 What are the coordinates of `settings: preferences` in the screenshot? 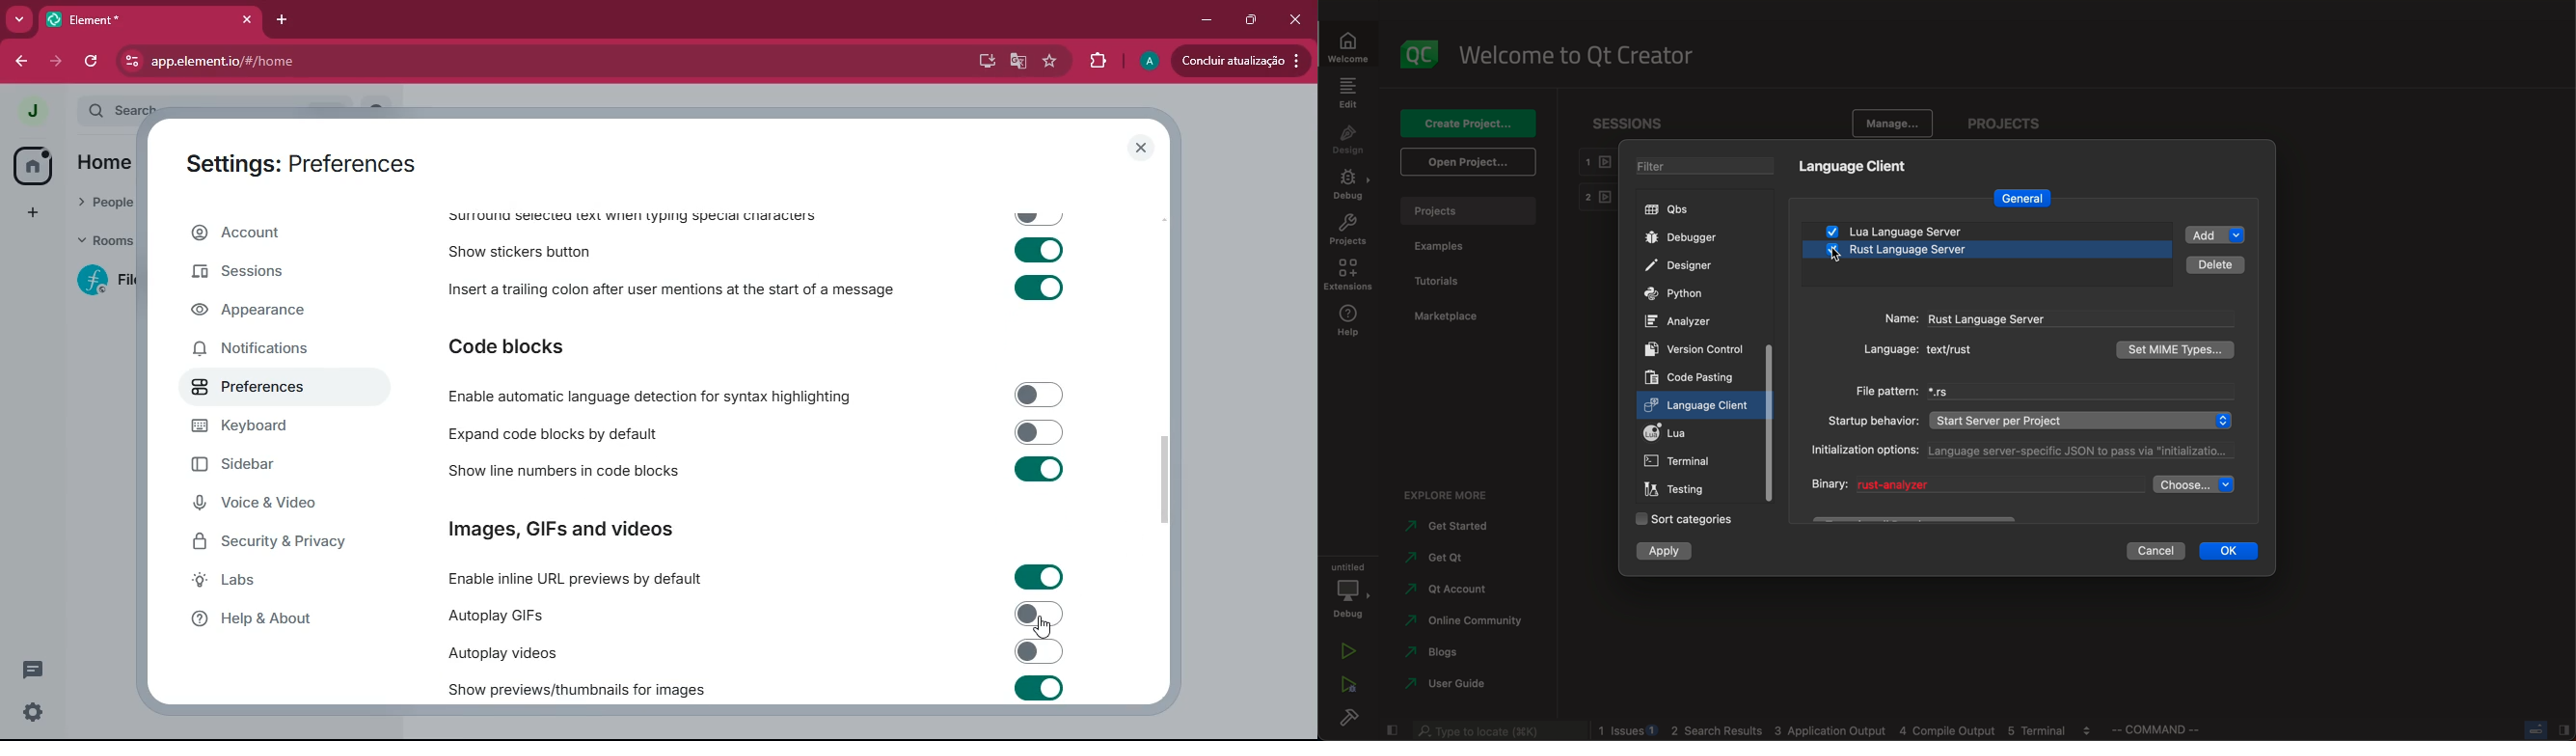 It's located at (307, 161).